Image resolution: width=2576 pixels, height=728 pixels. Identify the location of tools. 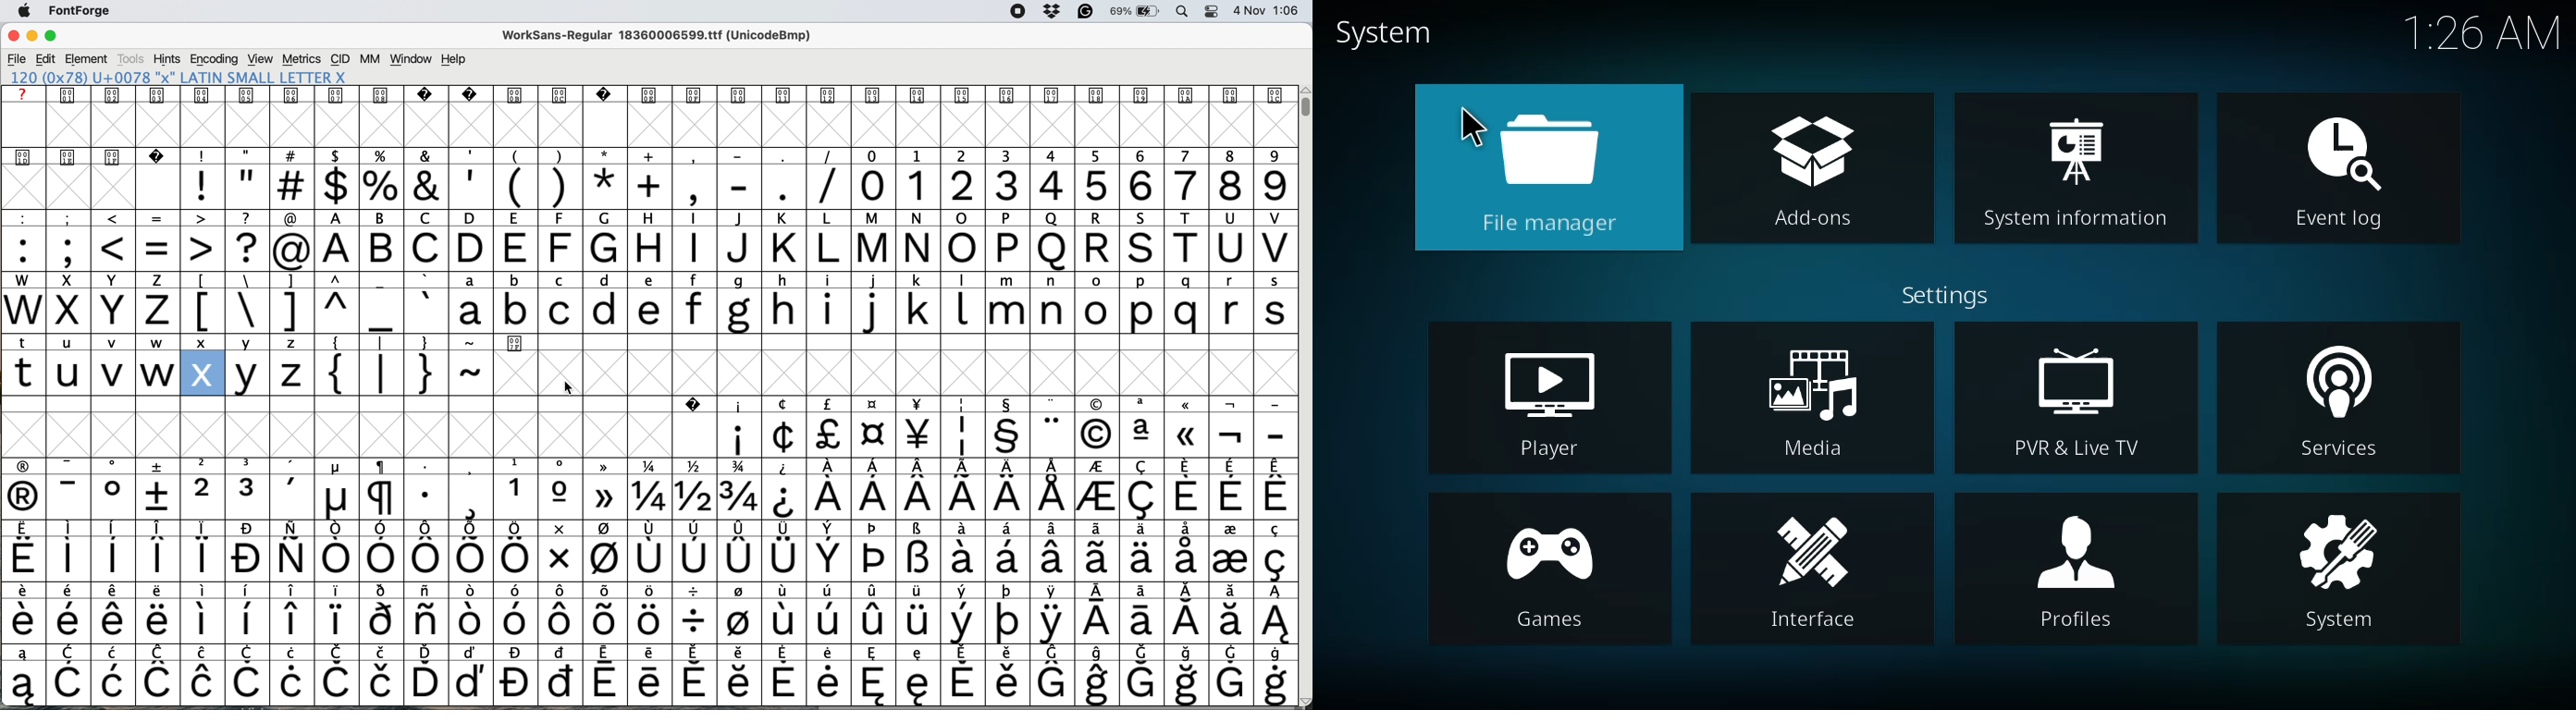
(131, 59).